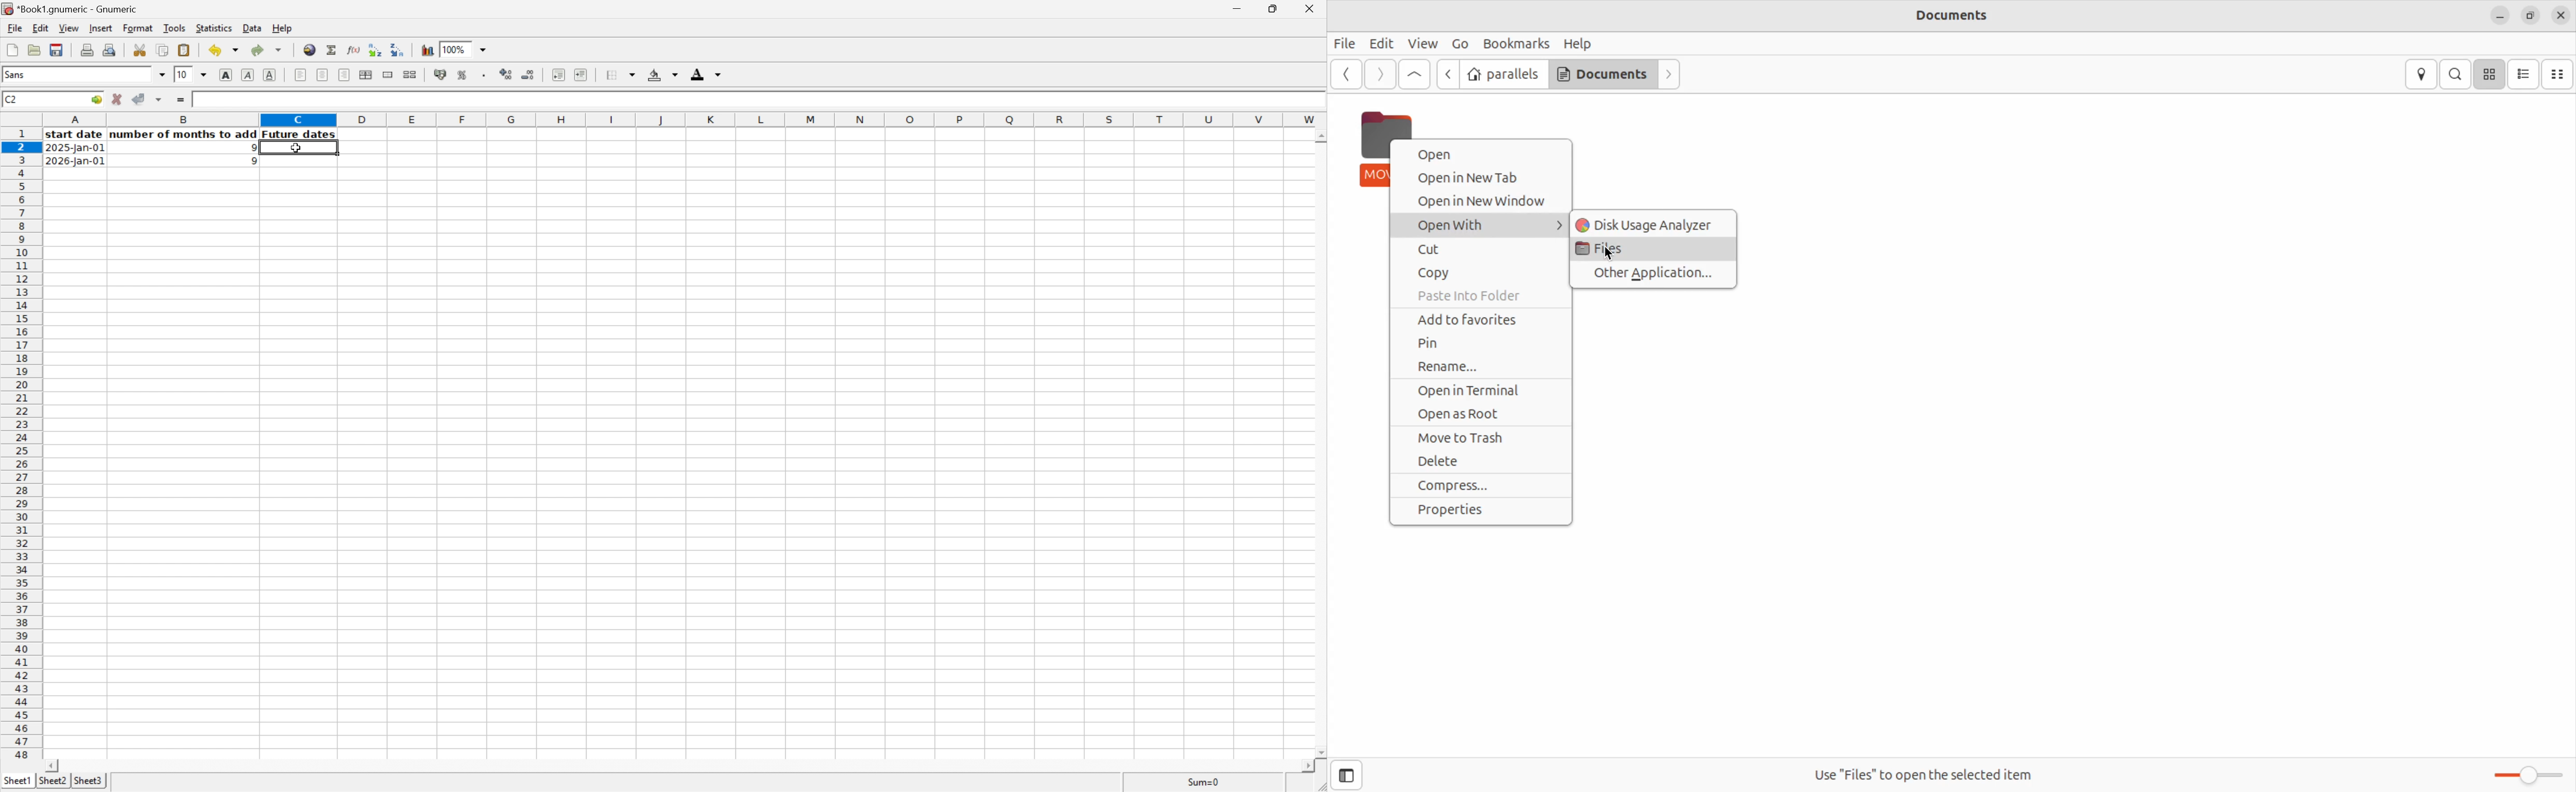  Describe the element at coordinates (252, 27) in the screenshot. I see `Data` at that location.